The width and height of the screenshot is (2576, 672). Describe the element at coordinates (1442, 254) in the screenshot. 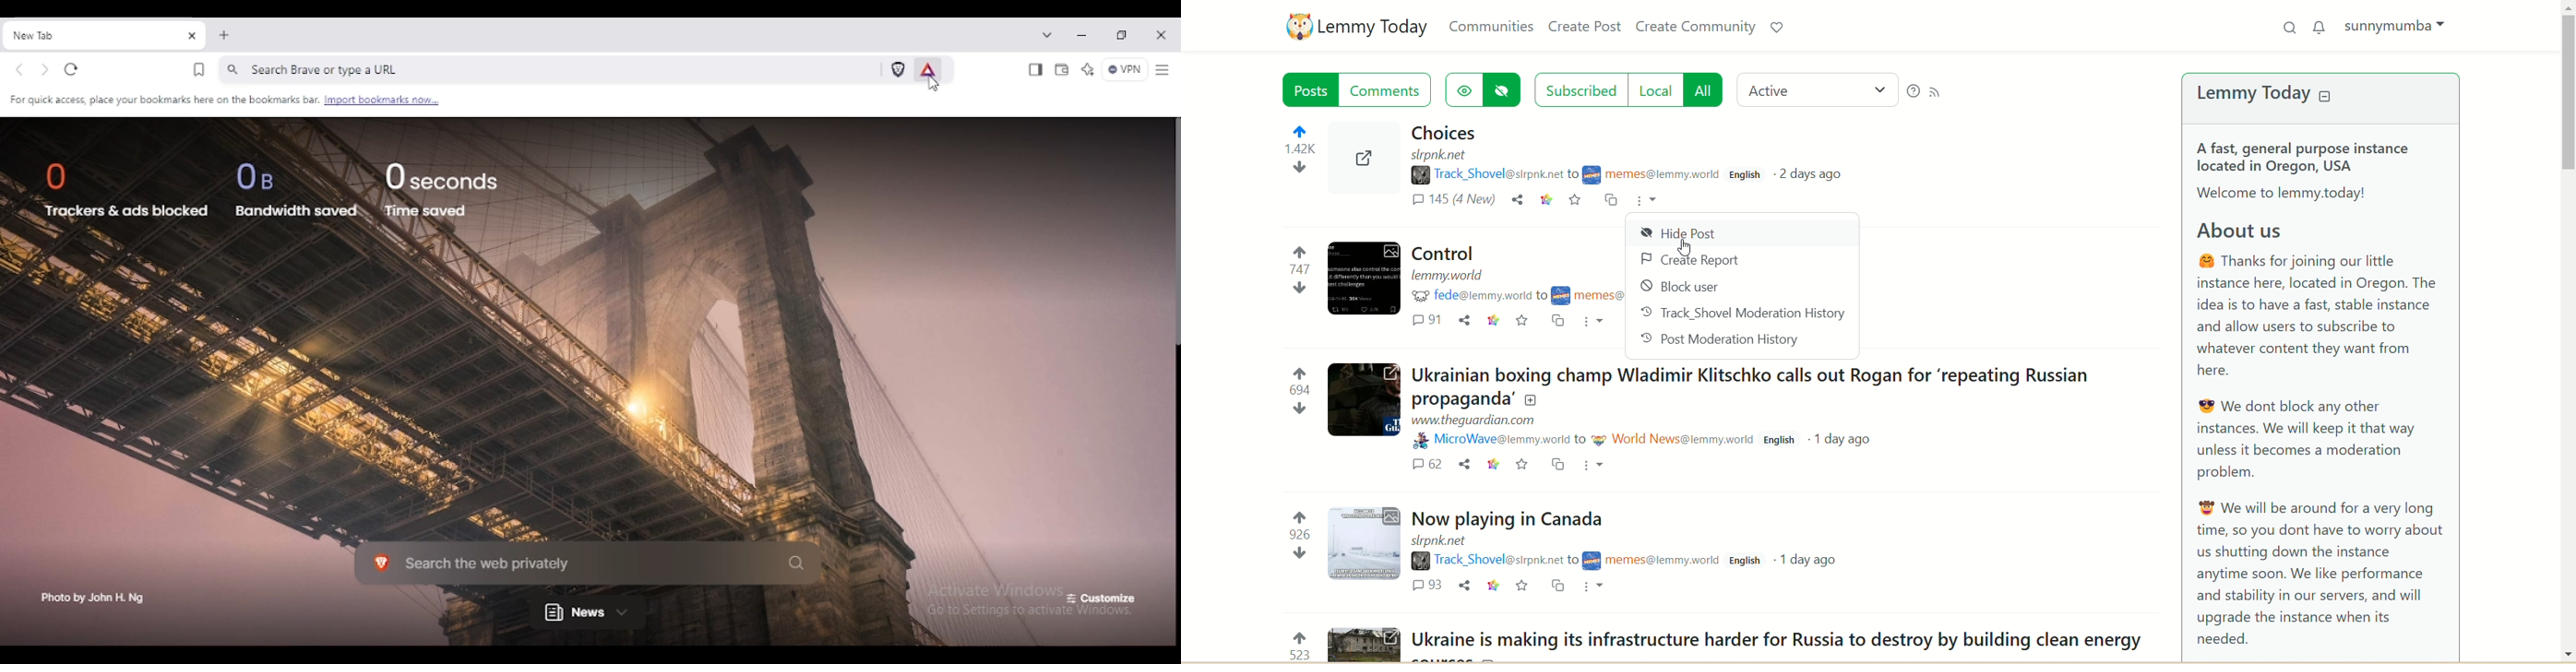

I see `Post on "Control"` at that location.